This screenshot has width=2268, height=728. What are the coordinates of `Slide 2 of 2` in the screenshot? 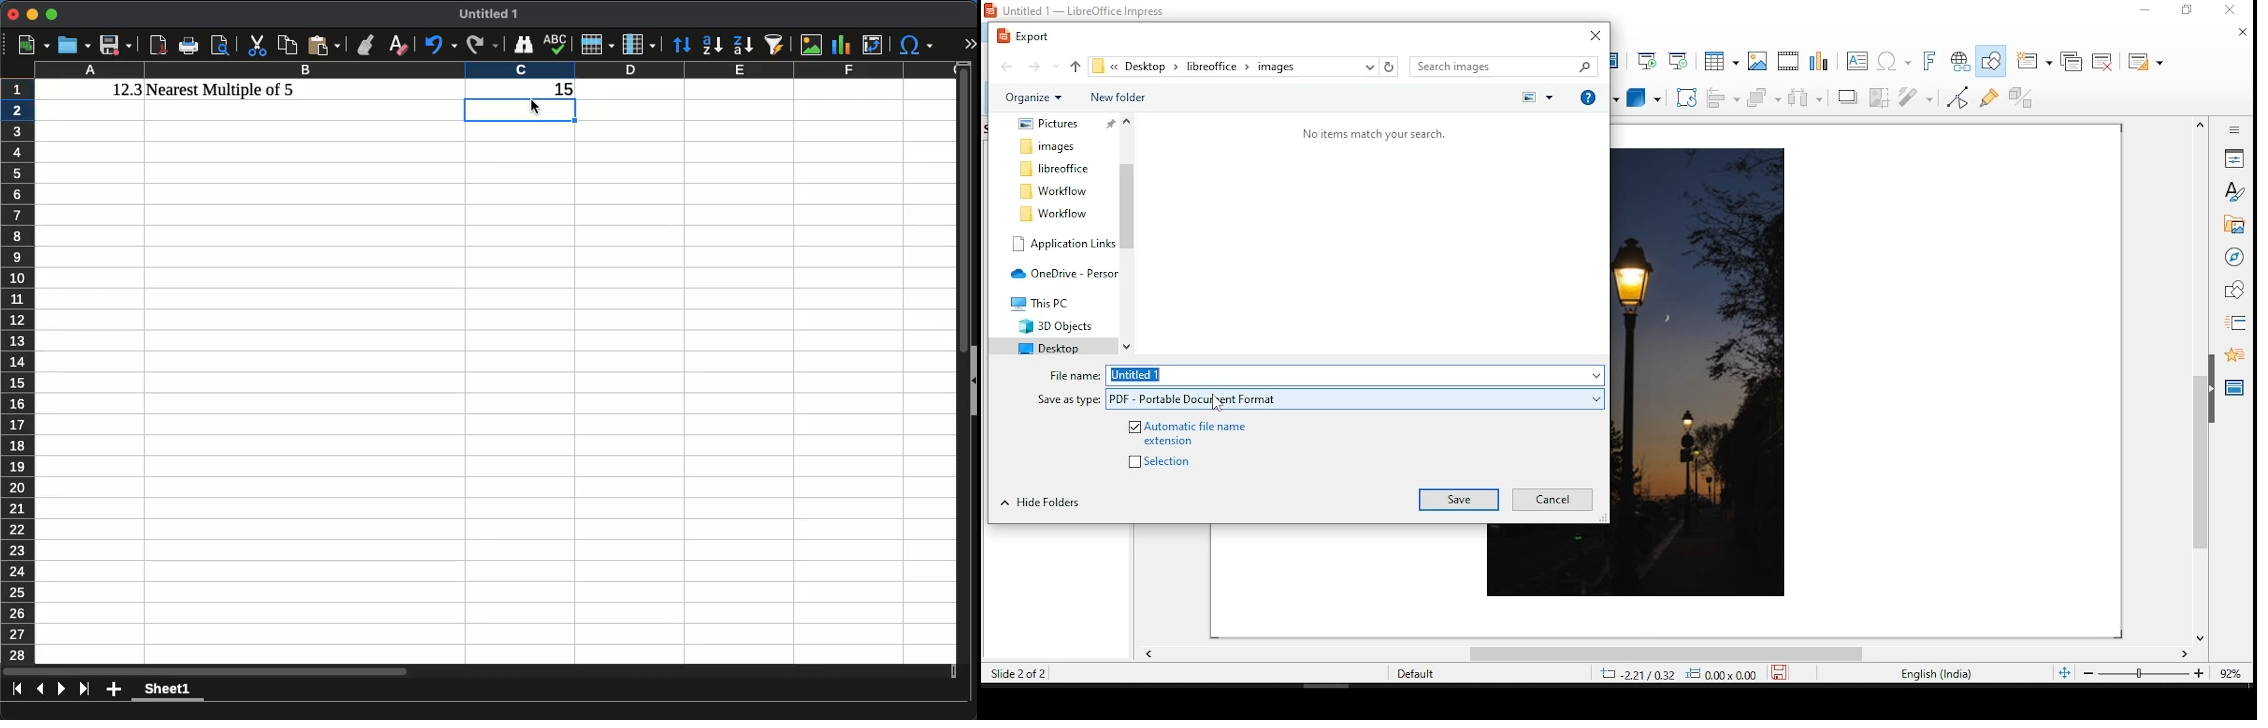 It's located at (1015, 673).